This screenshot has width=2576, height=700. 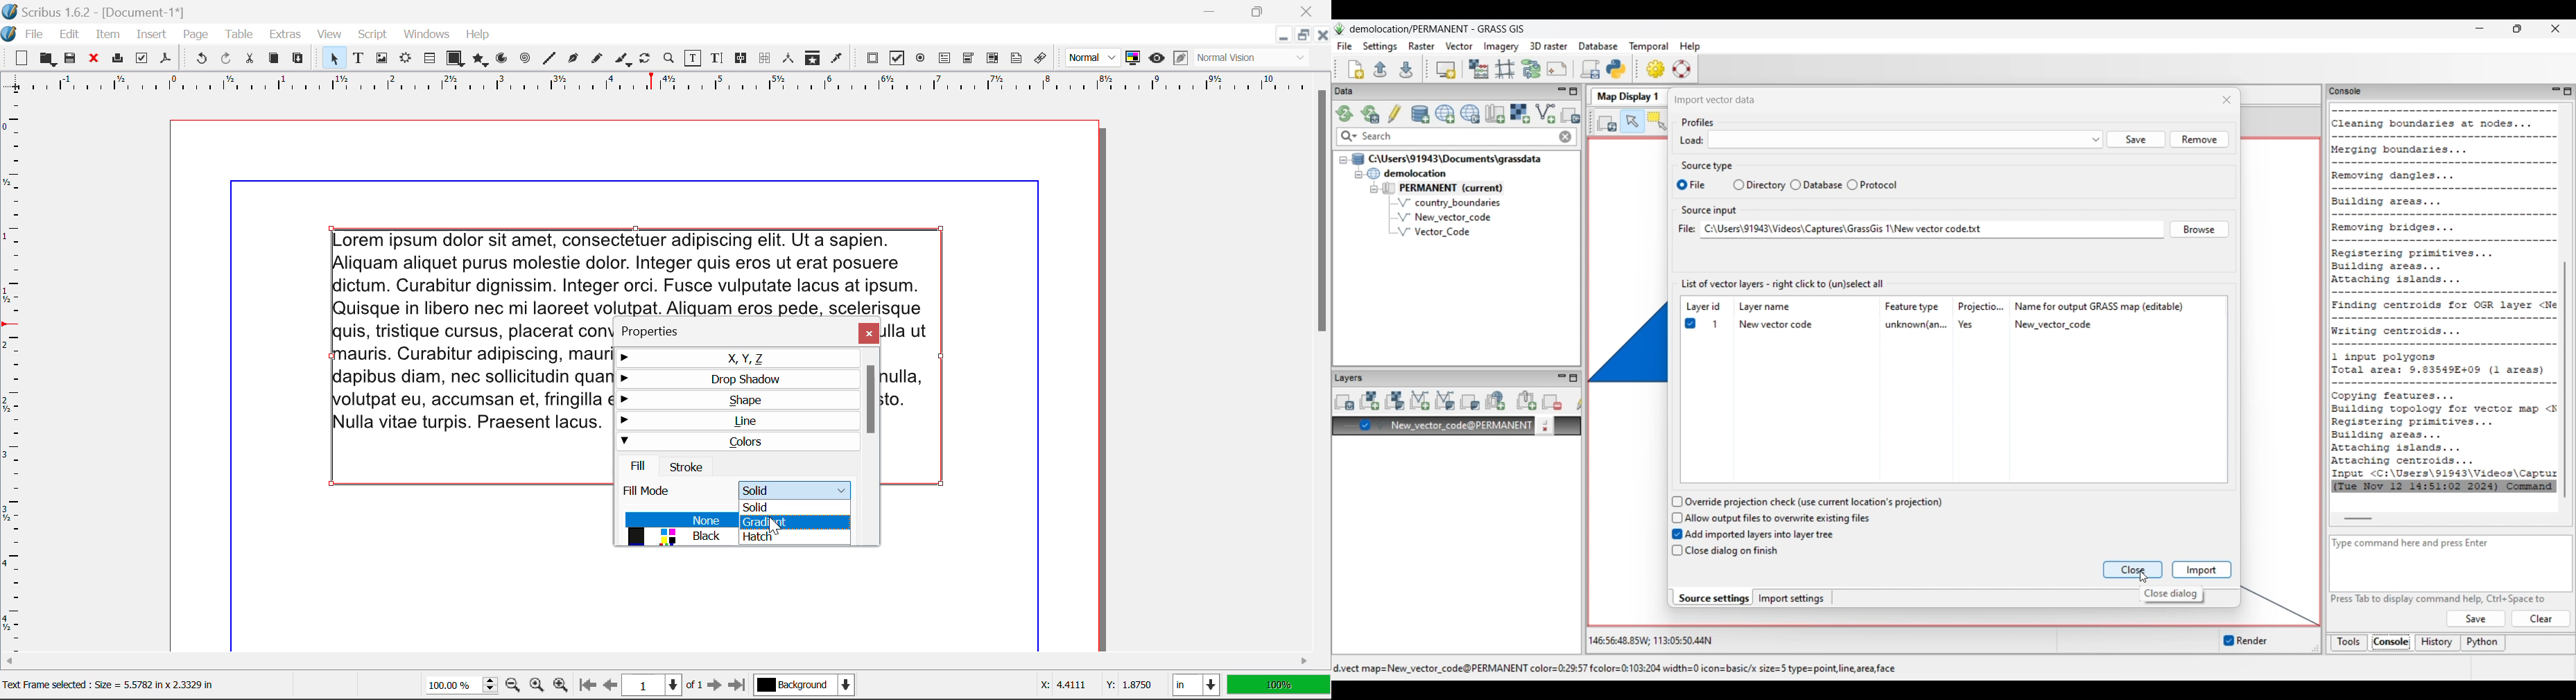 What do you see at coordinates (141, 60) in the screenshot?
I see `Preflight Verifier` at bounding box center [141, 60].